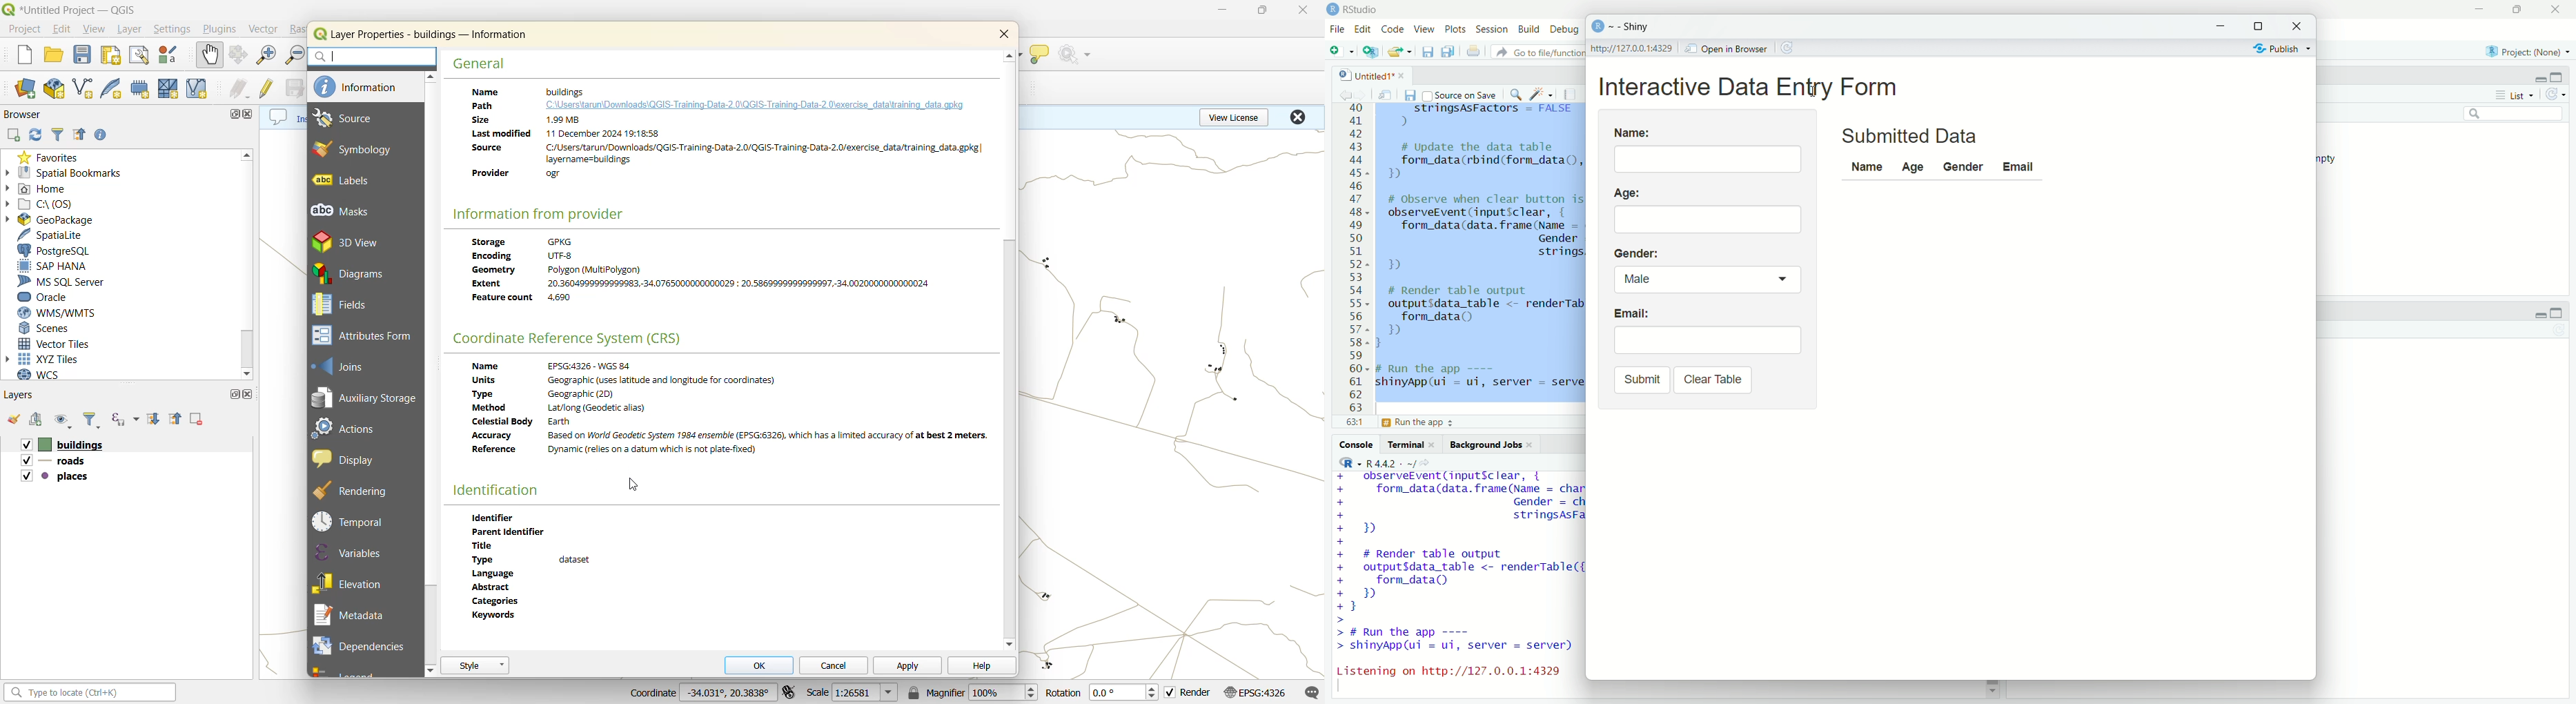 Image resolution: width=2576 pixels, height=728 pixels. Describe the element at coordinates (1339, 93) in the screenshot. I see `go back to previous source location` at that location.